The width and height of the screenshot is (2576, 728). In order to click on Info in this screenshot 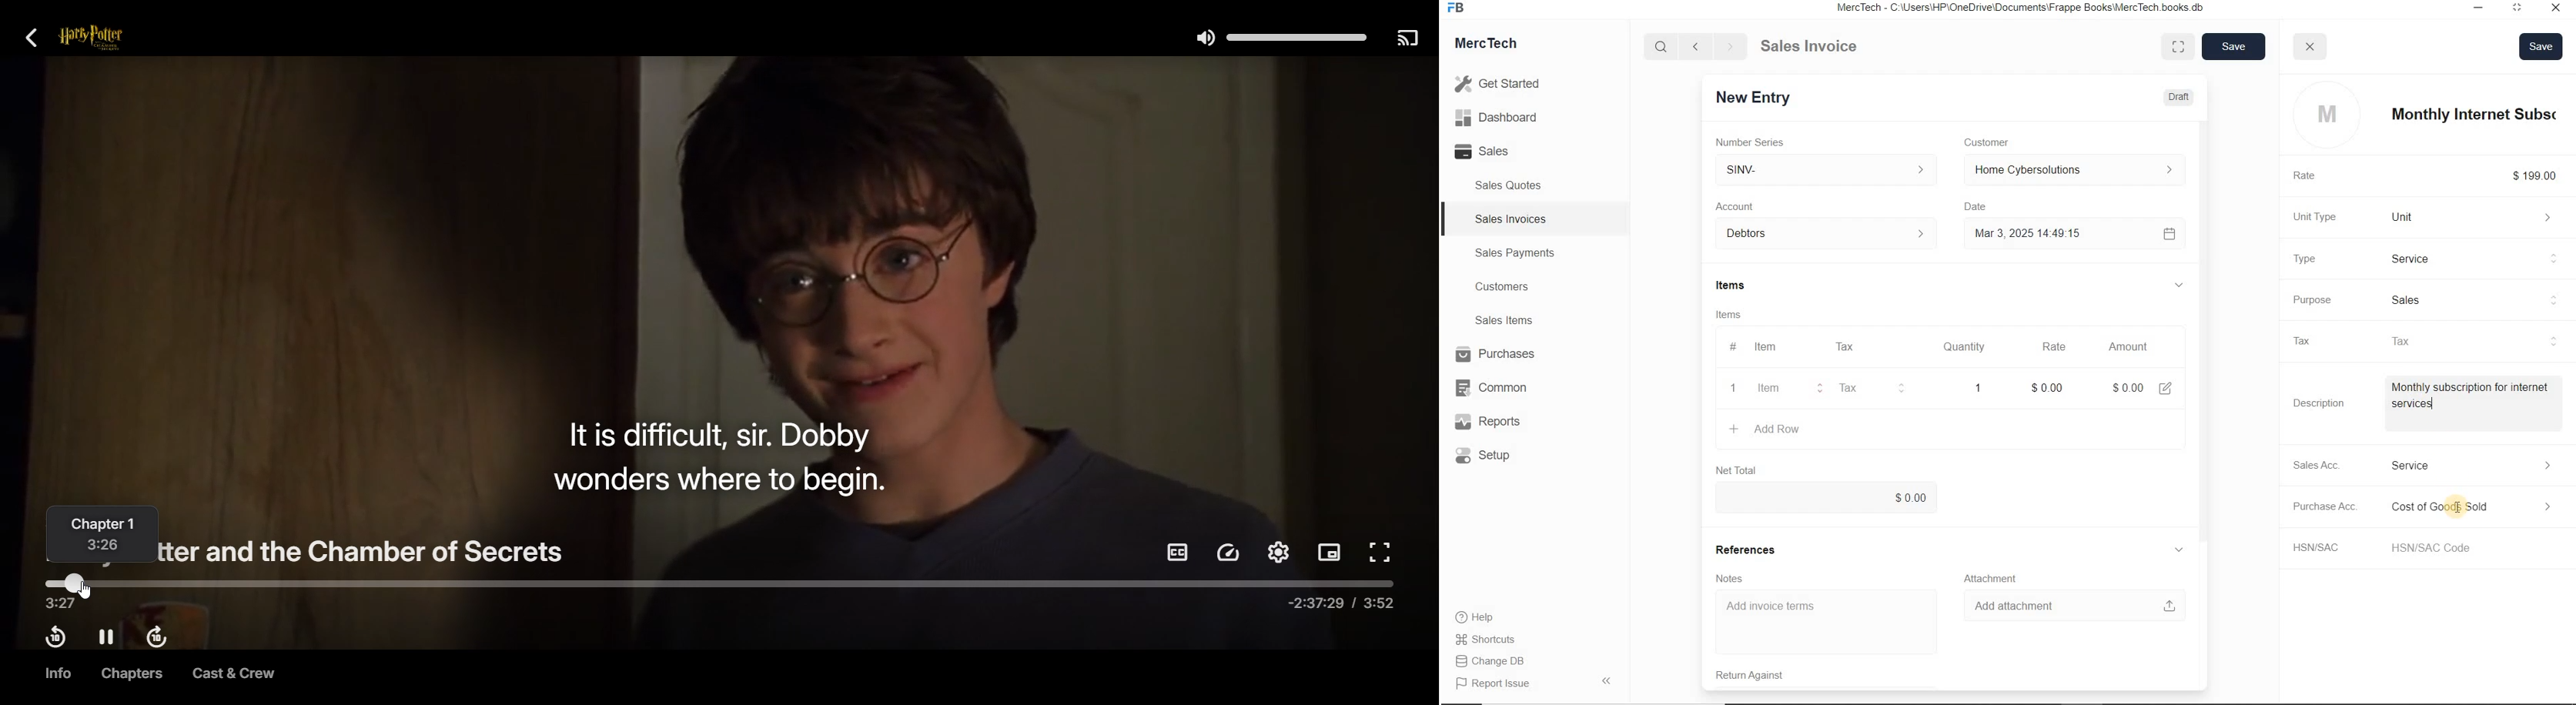, I will do `click(56, 673)`.